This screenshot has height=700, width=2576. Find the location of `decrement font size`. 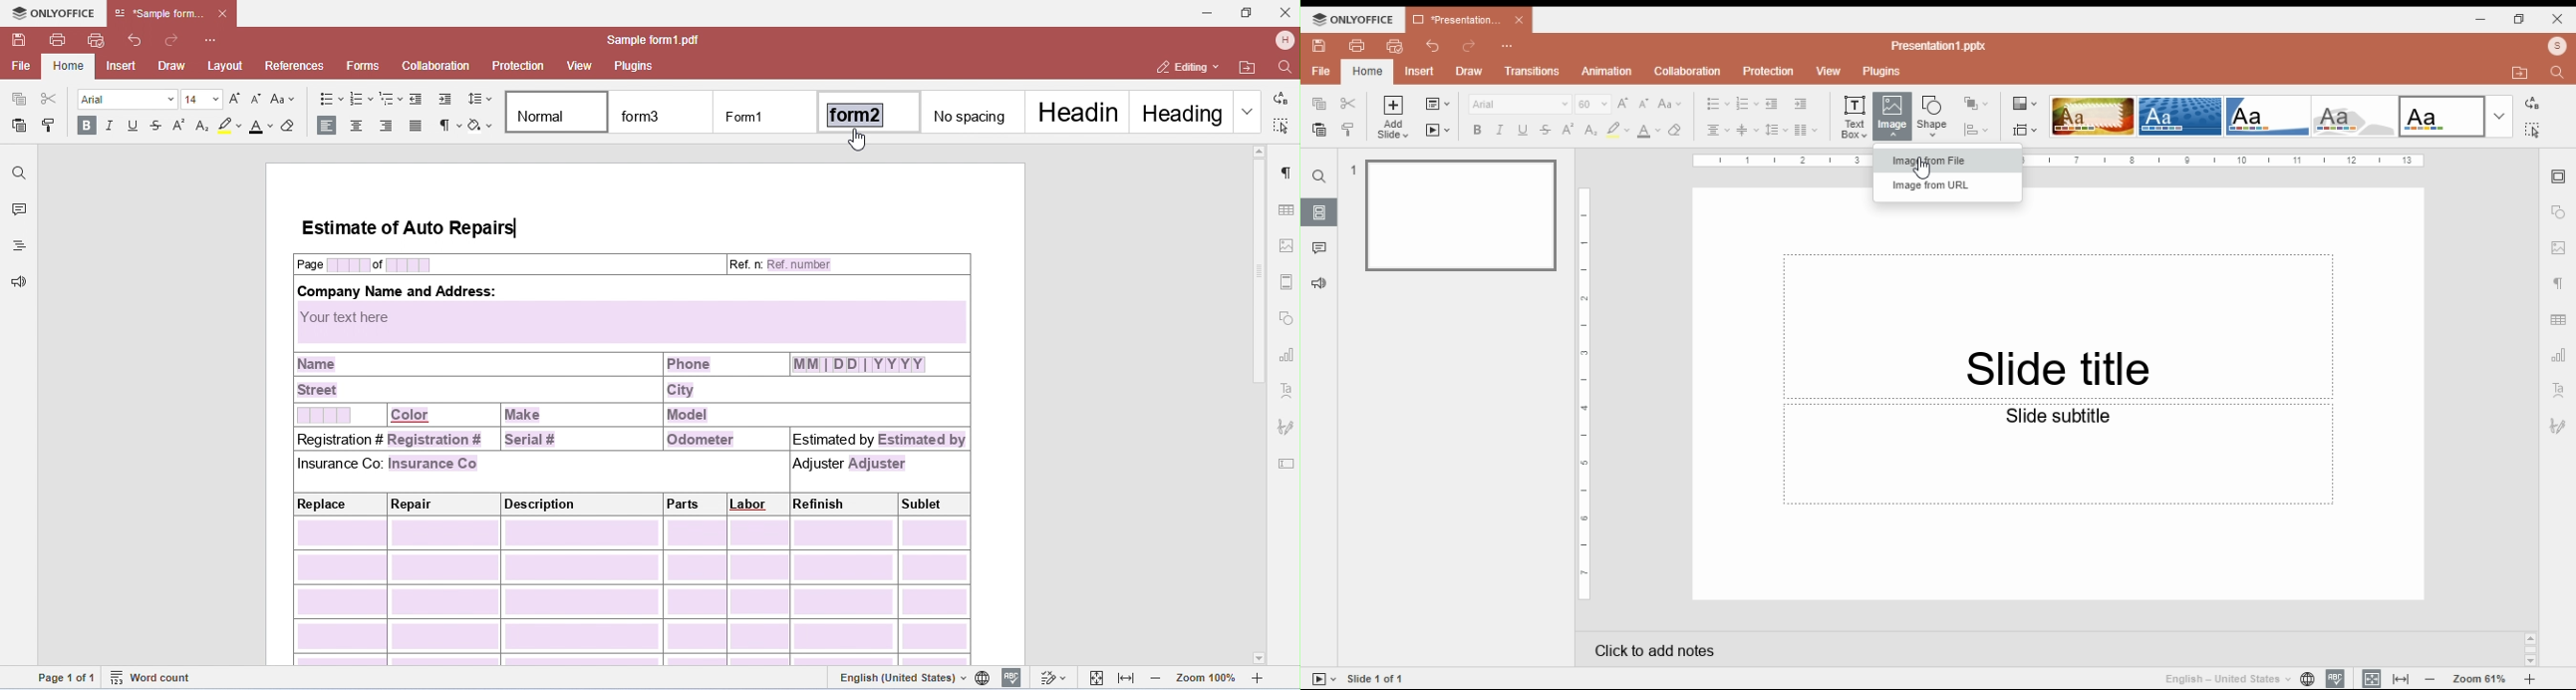

decrement font size is located at coordinates (1644, 104).